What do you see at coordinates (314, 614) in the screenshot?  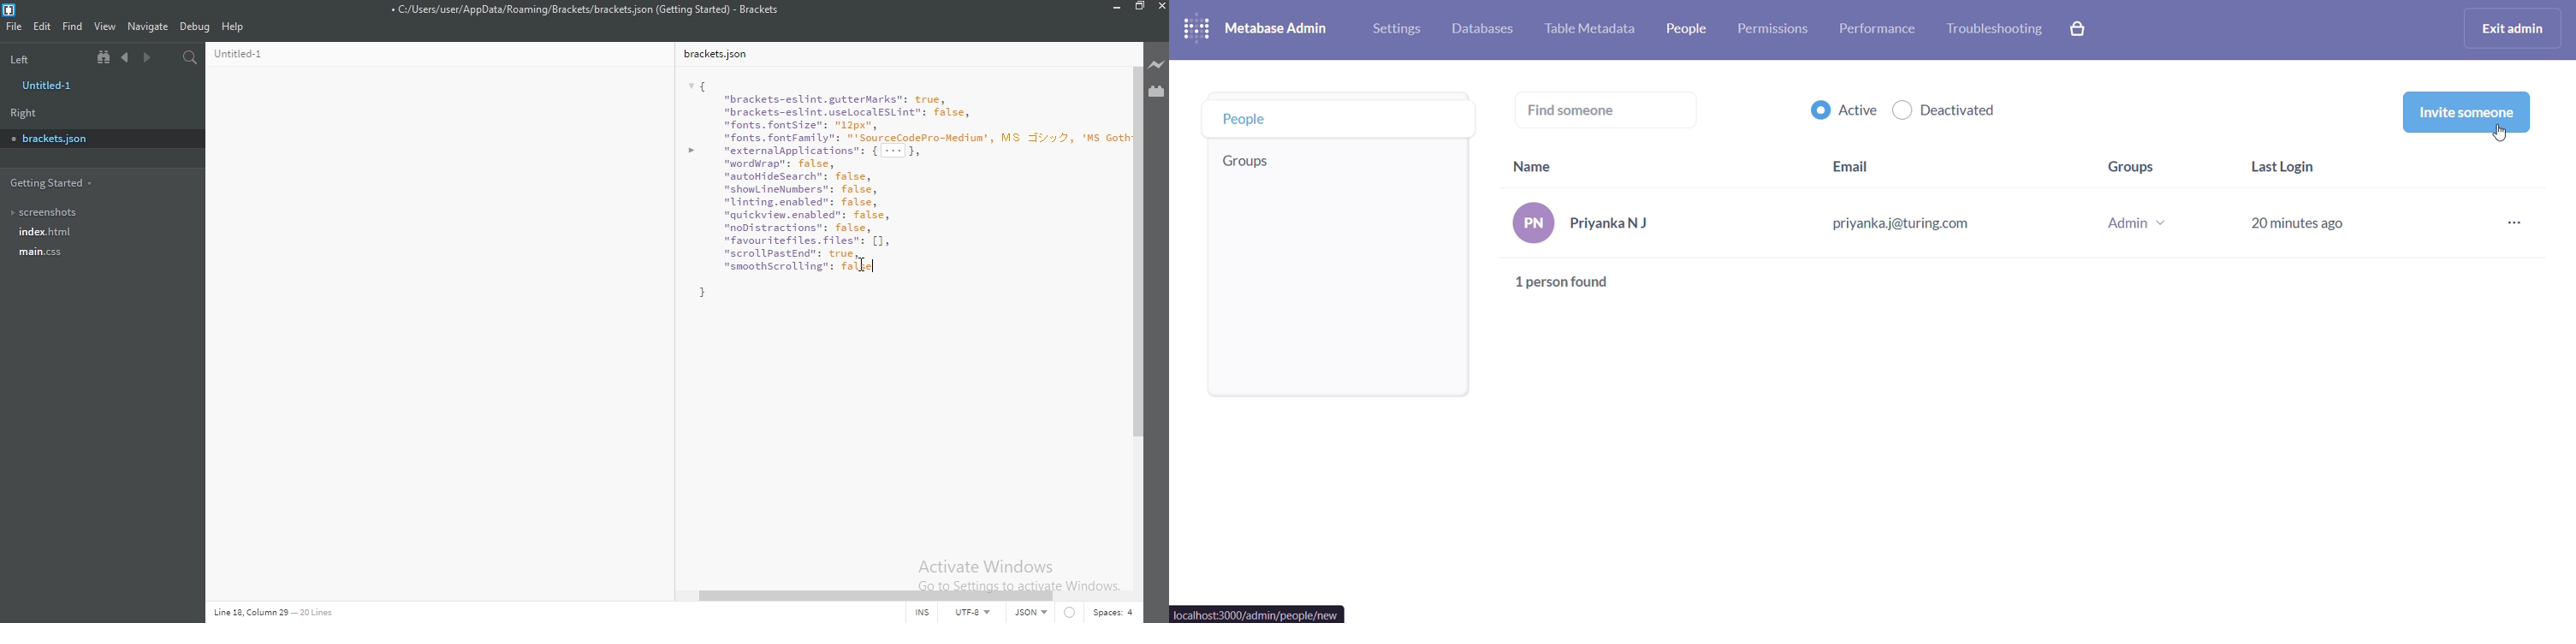 I see `Line code data` at bounding box center [314, 614].